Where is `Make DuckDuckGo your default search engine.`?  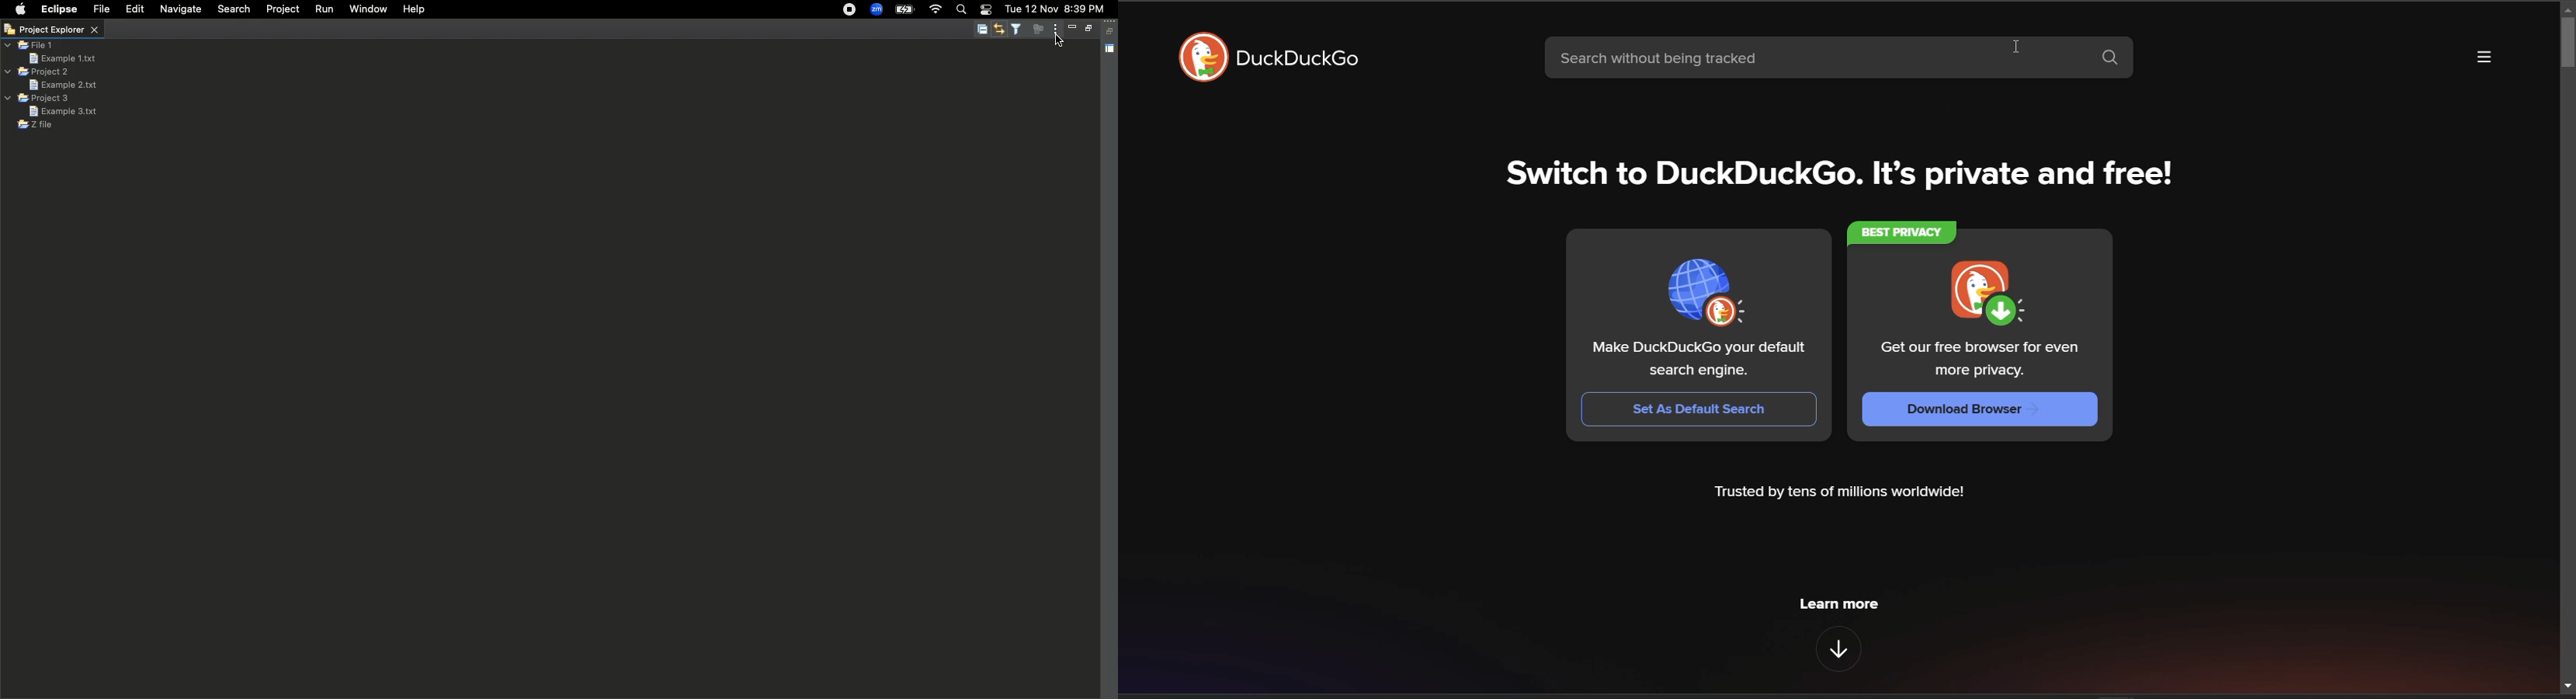 Make DuckDuckGo your default search engine. is located at coordinates (1700, 359).